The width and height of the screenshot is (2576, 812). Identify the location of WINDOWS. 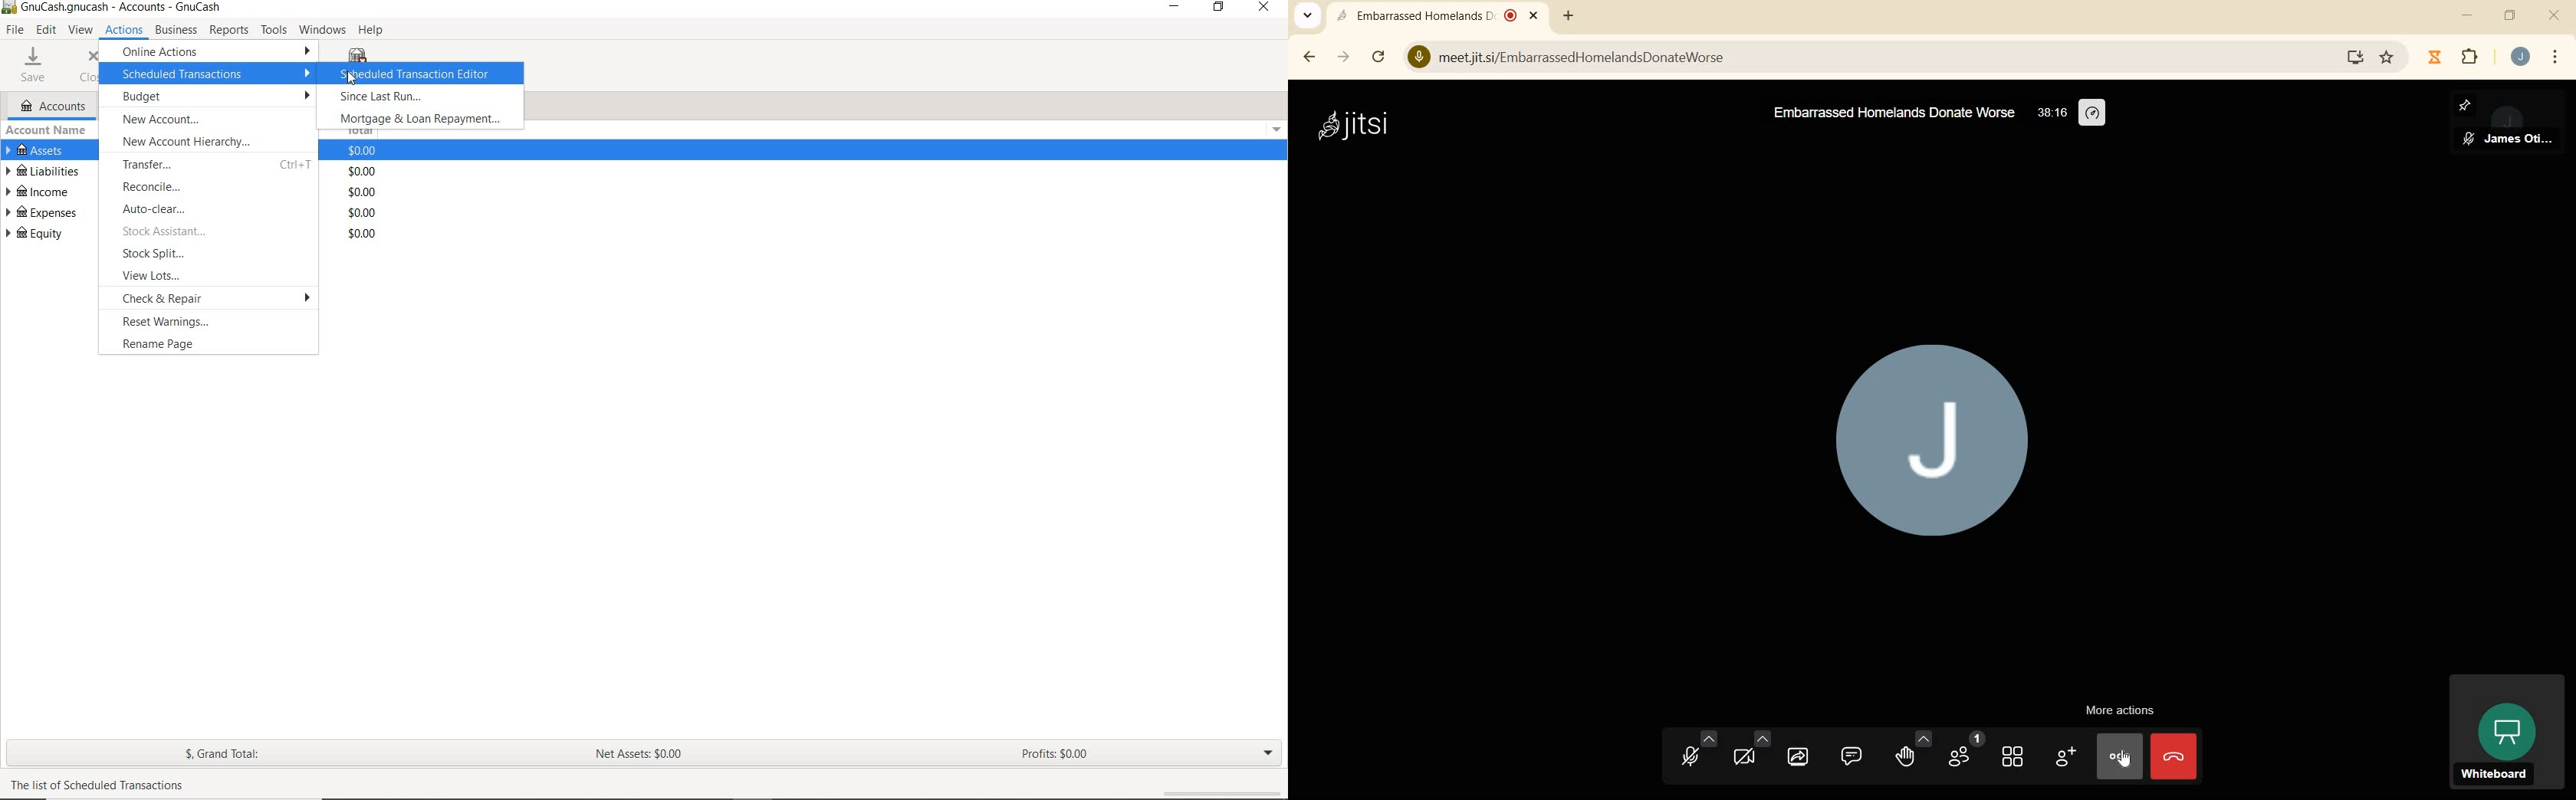
(320, 30).